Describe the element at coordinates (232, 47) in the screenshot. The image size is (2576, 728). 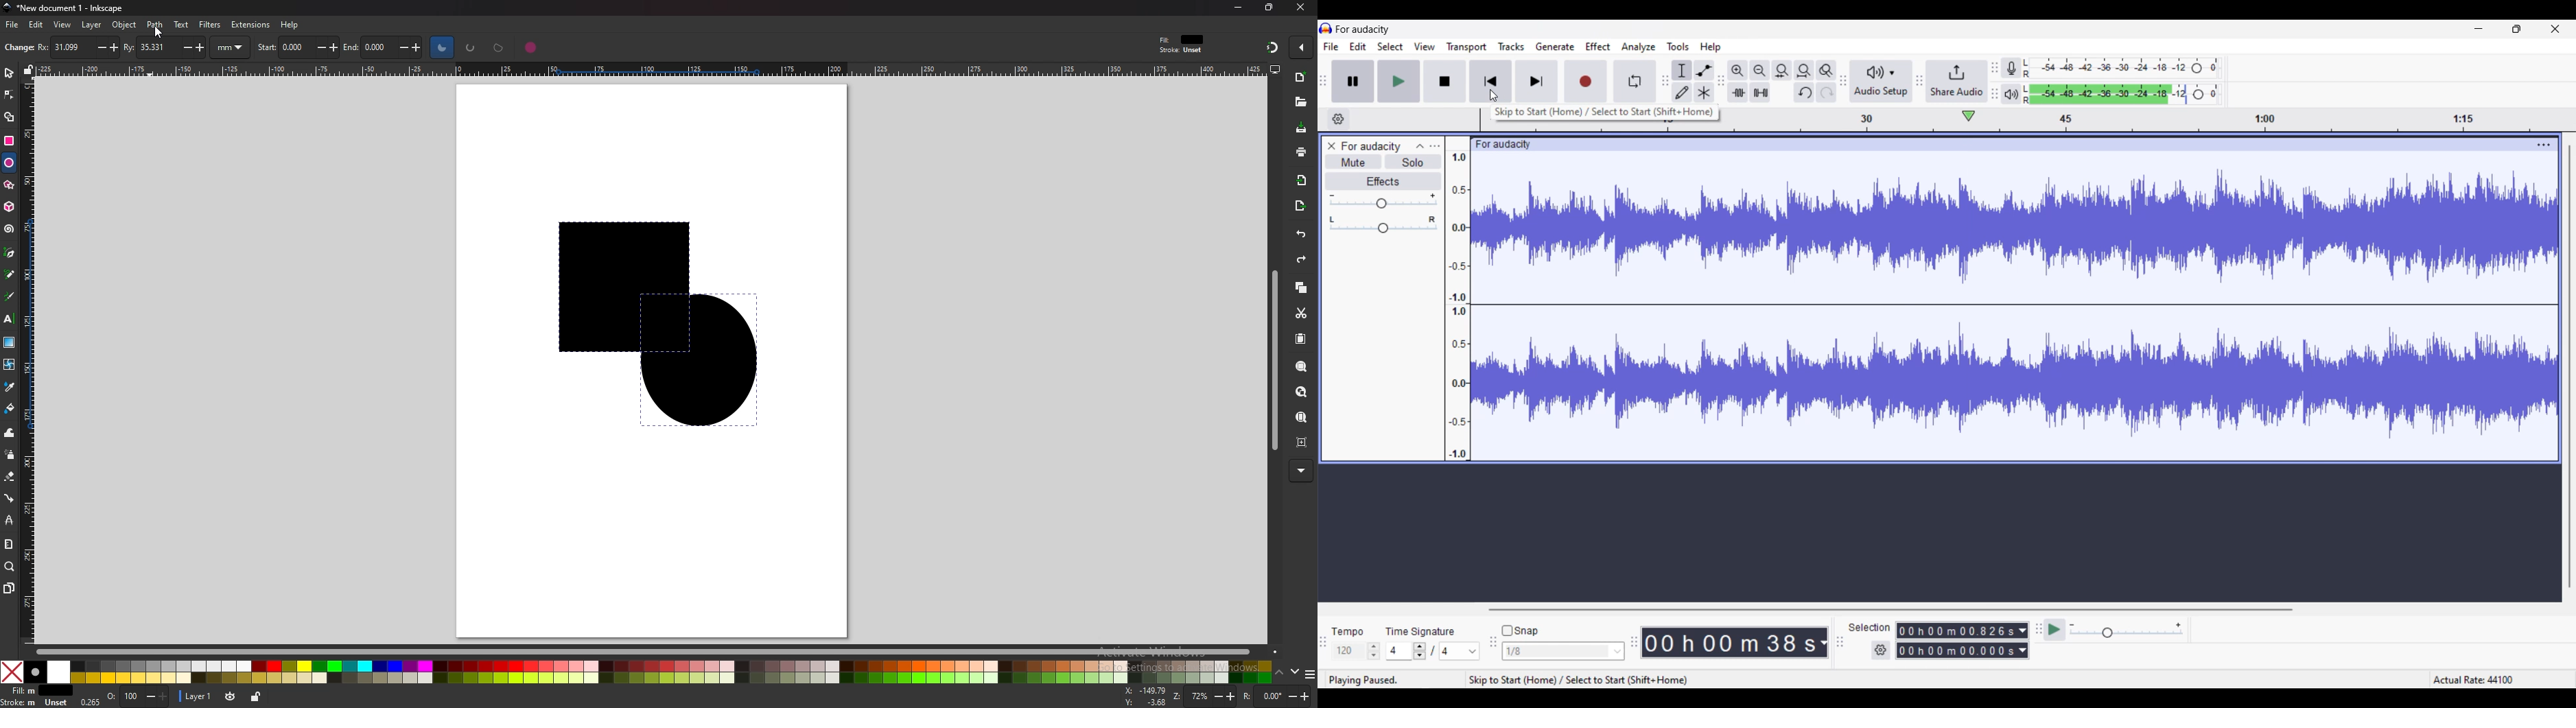
I see `mm` at that location.